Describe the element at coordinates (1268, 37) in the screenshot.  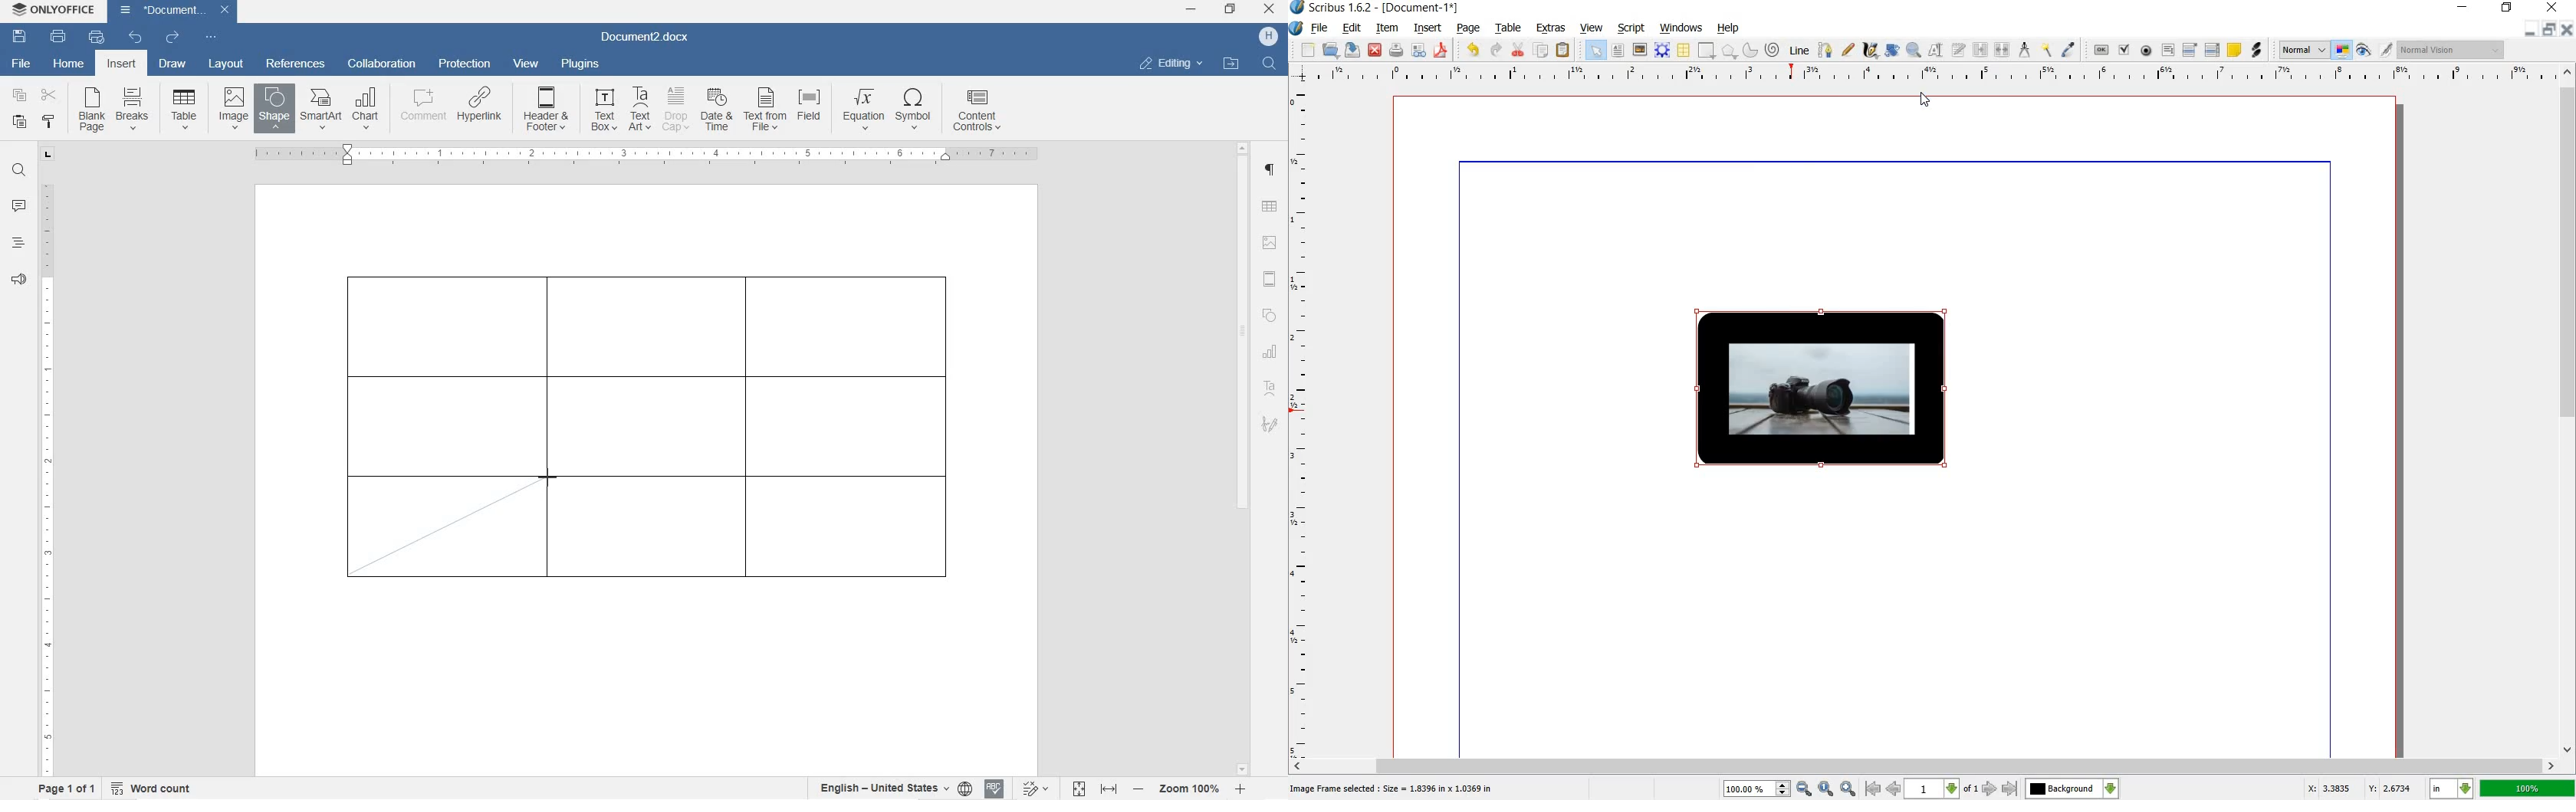
I see `HP` at that location.